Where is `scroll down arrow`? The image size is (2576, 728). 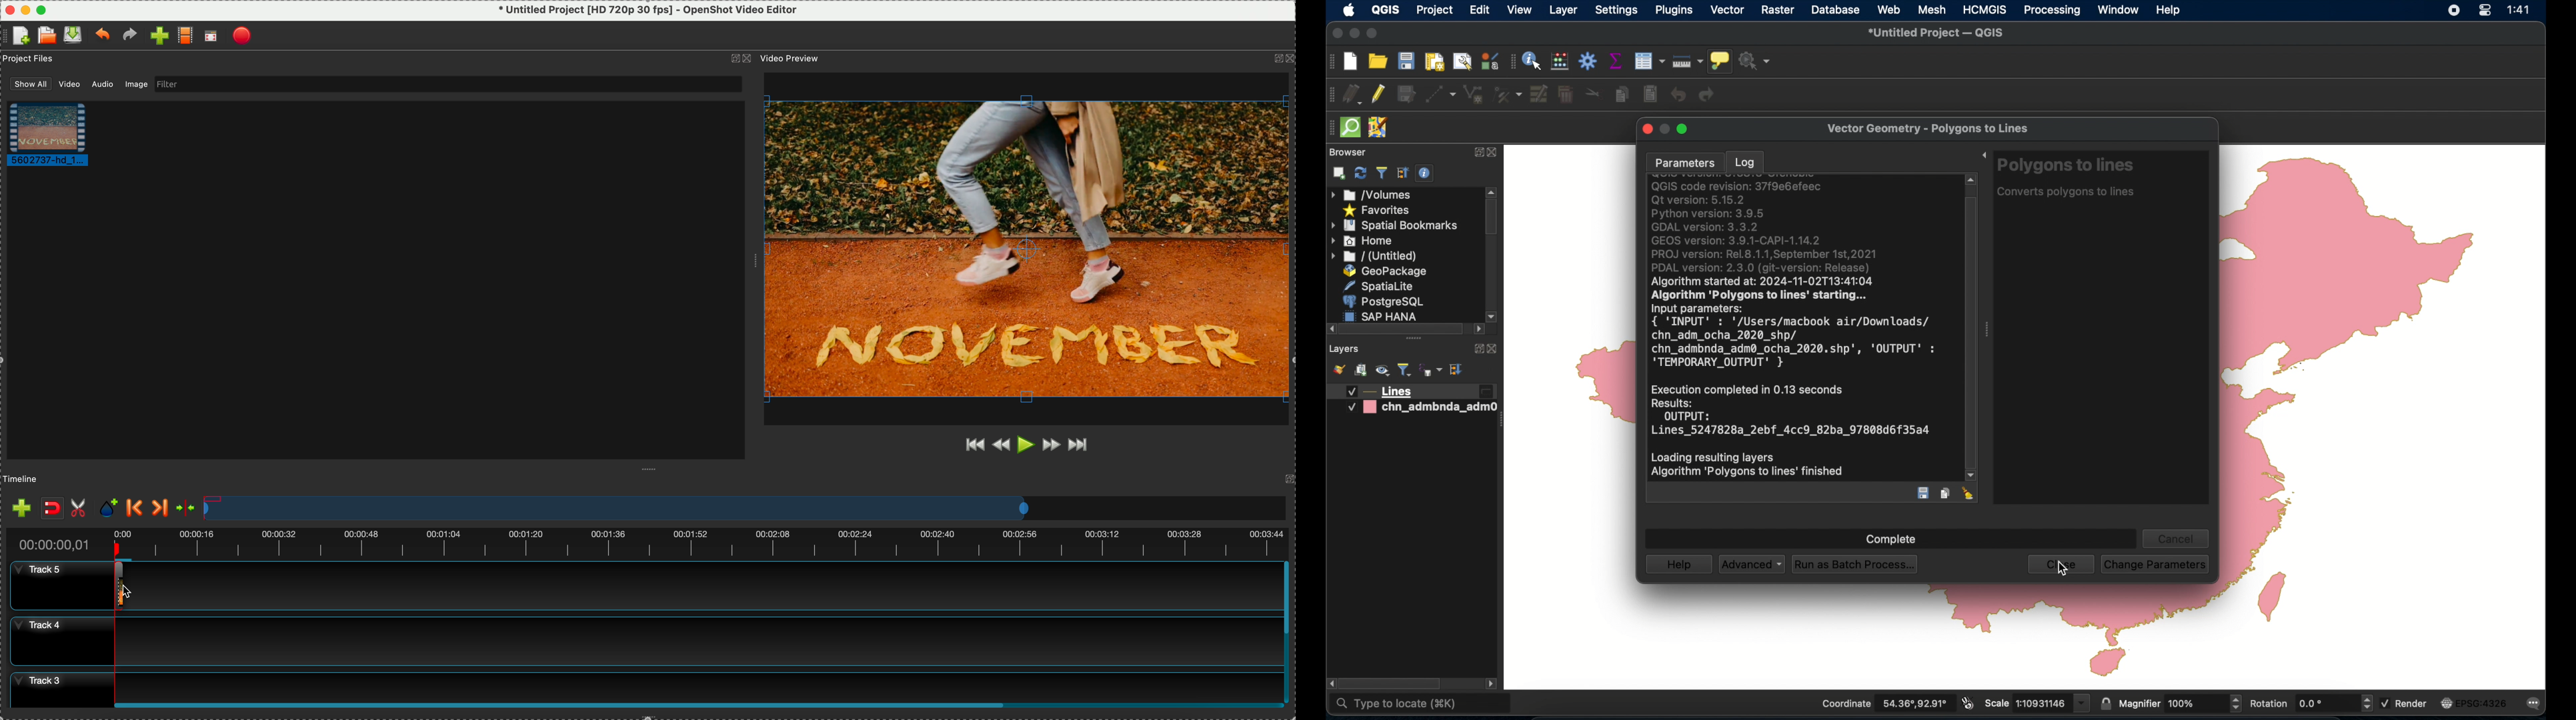 scroll down arrow is located at coordinates (1493, 315).